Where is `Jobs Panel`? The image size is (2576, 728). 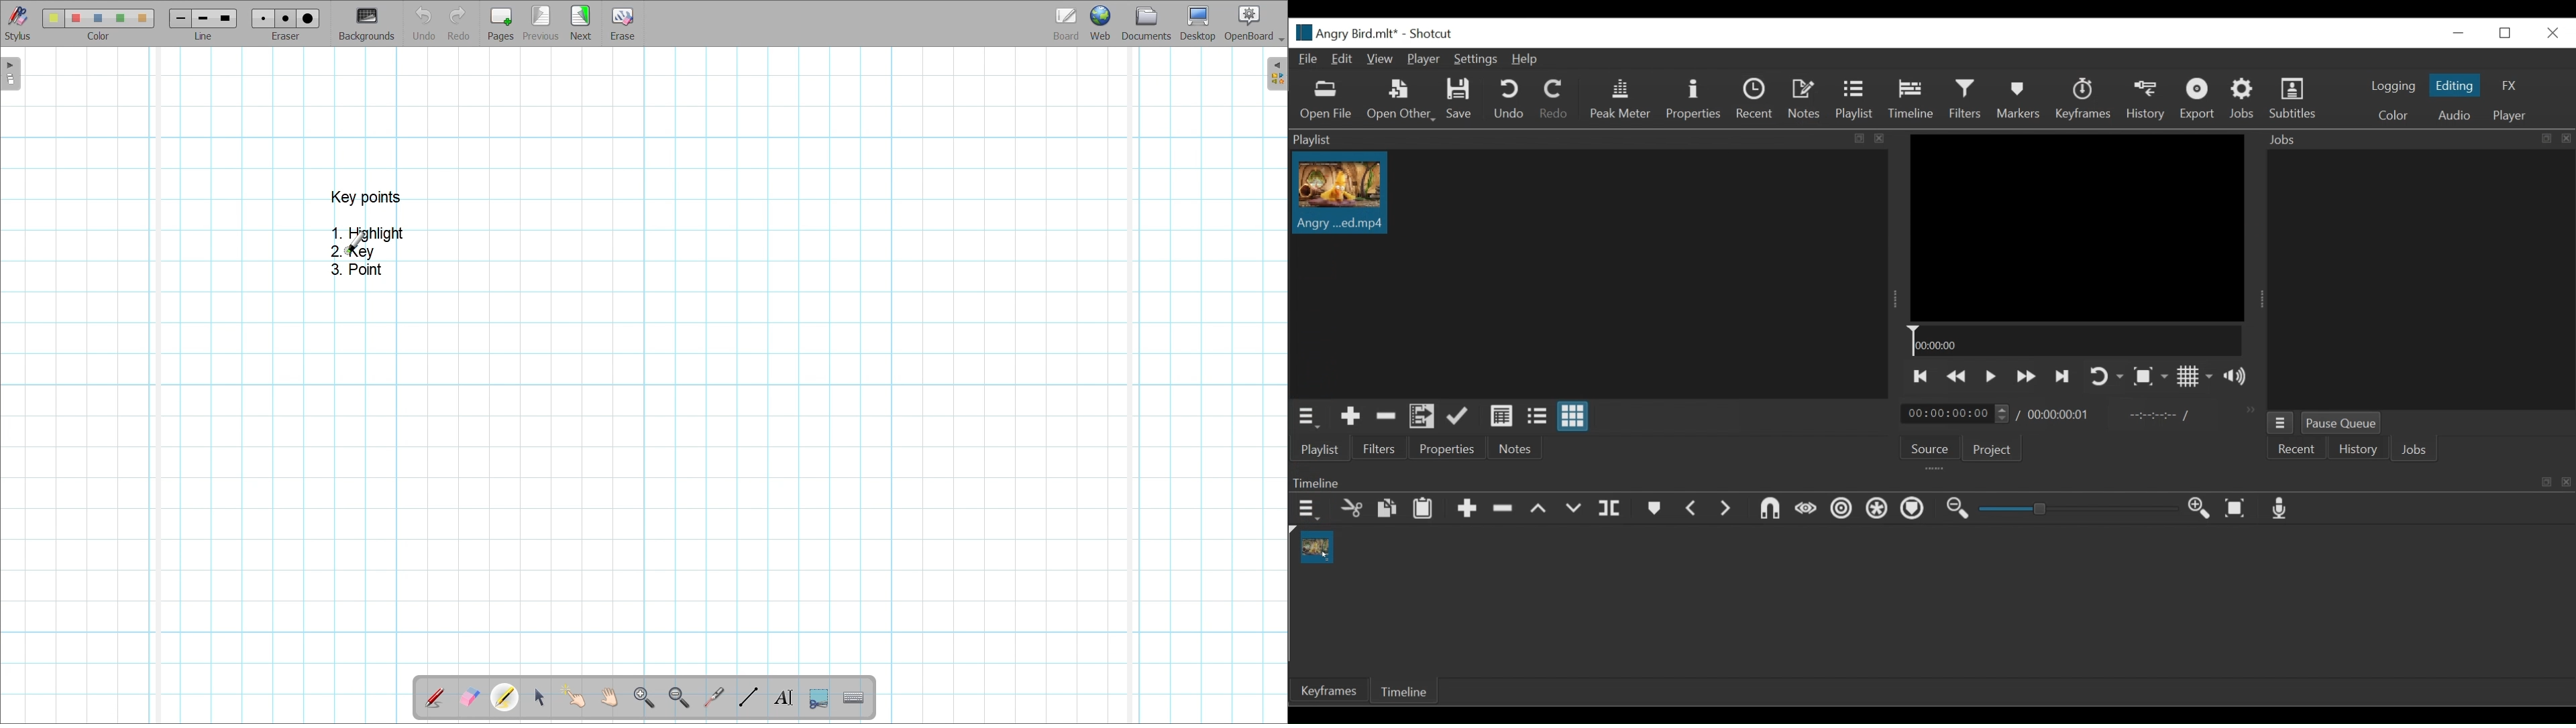
Jobs Panel is located at coordinates (2426, 280).